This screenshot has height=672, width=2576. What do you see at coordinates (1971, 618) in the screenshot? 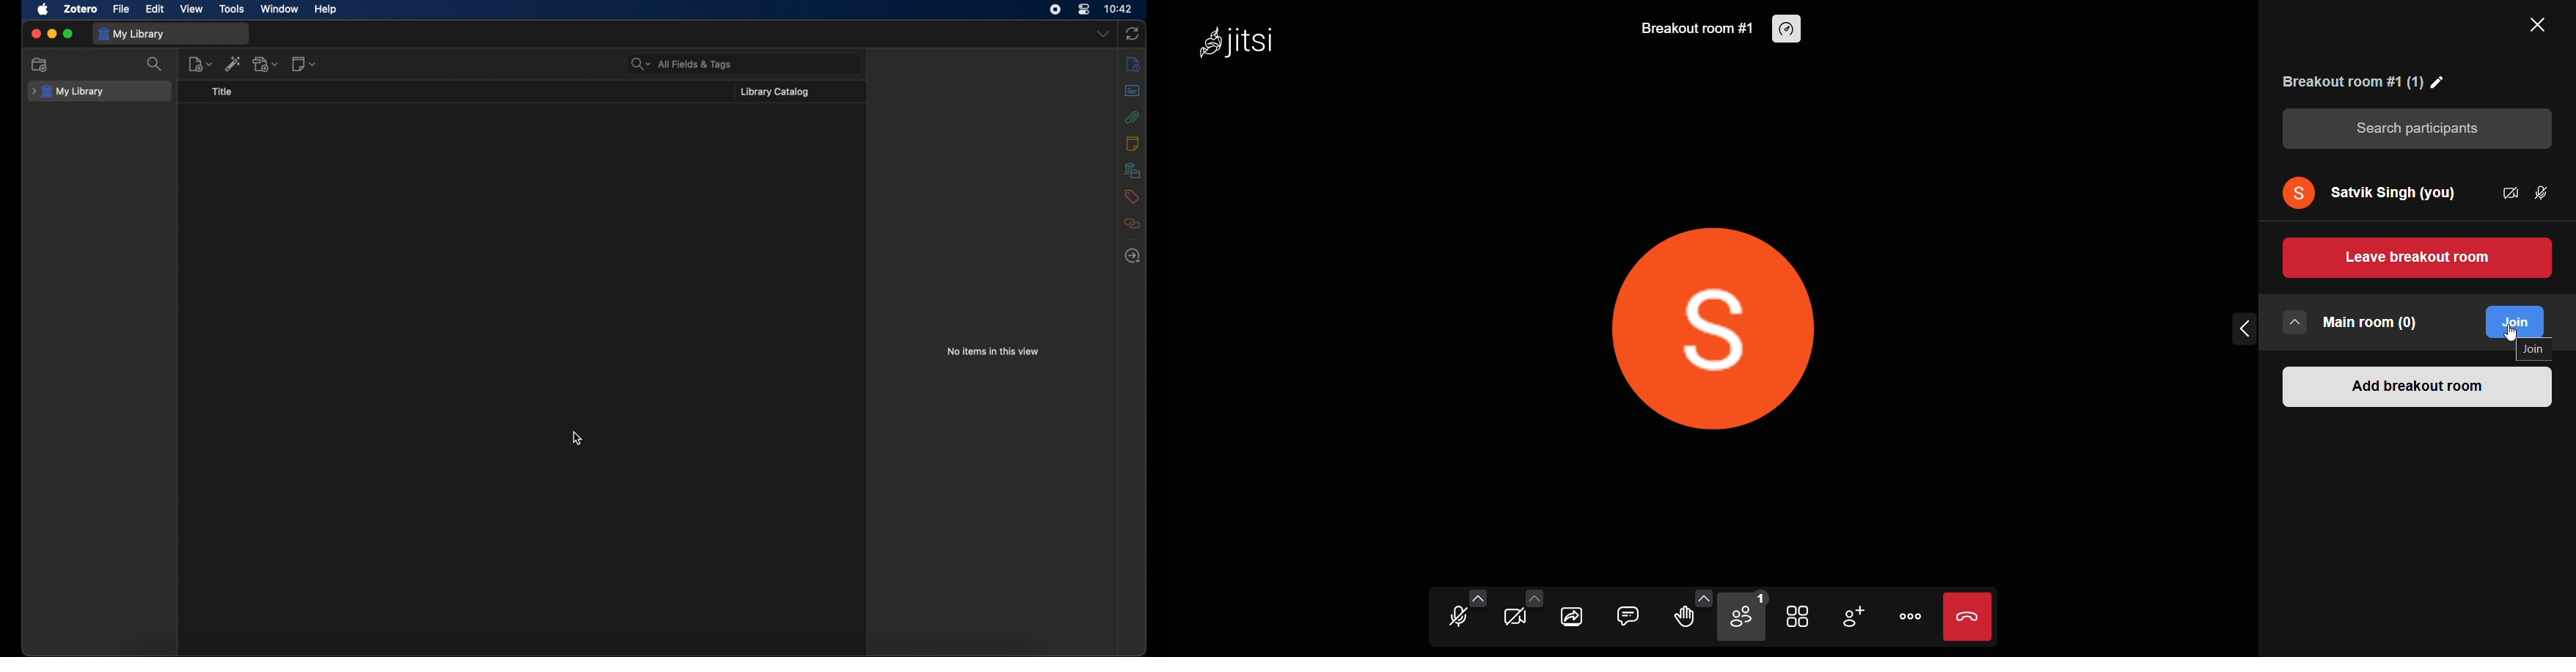
I see `leave call` at bounding box center [1971, 618].